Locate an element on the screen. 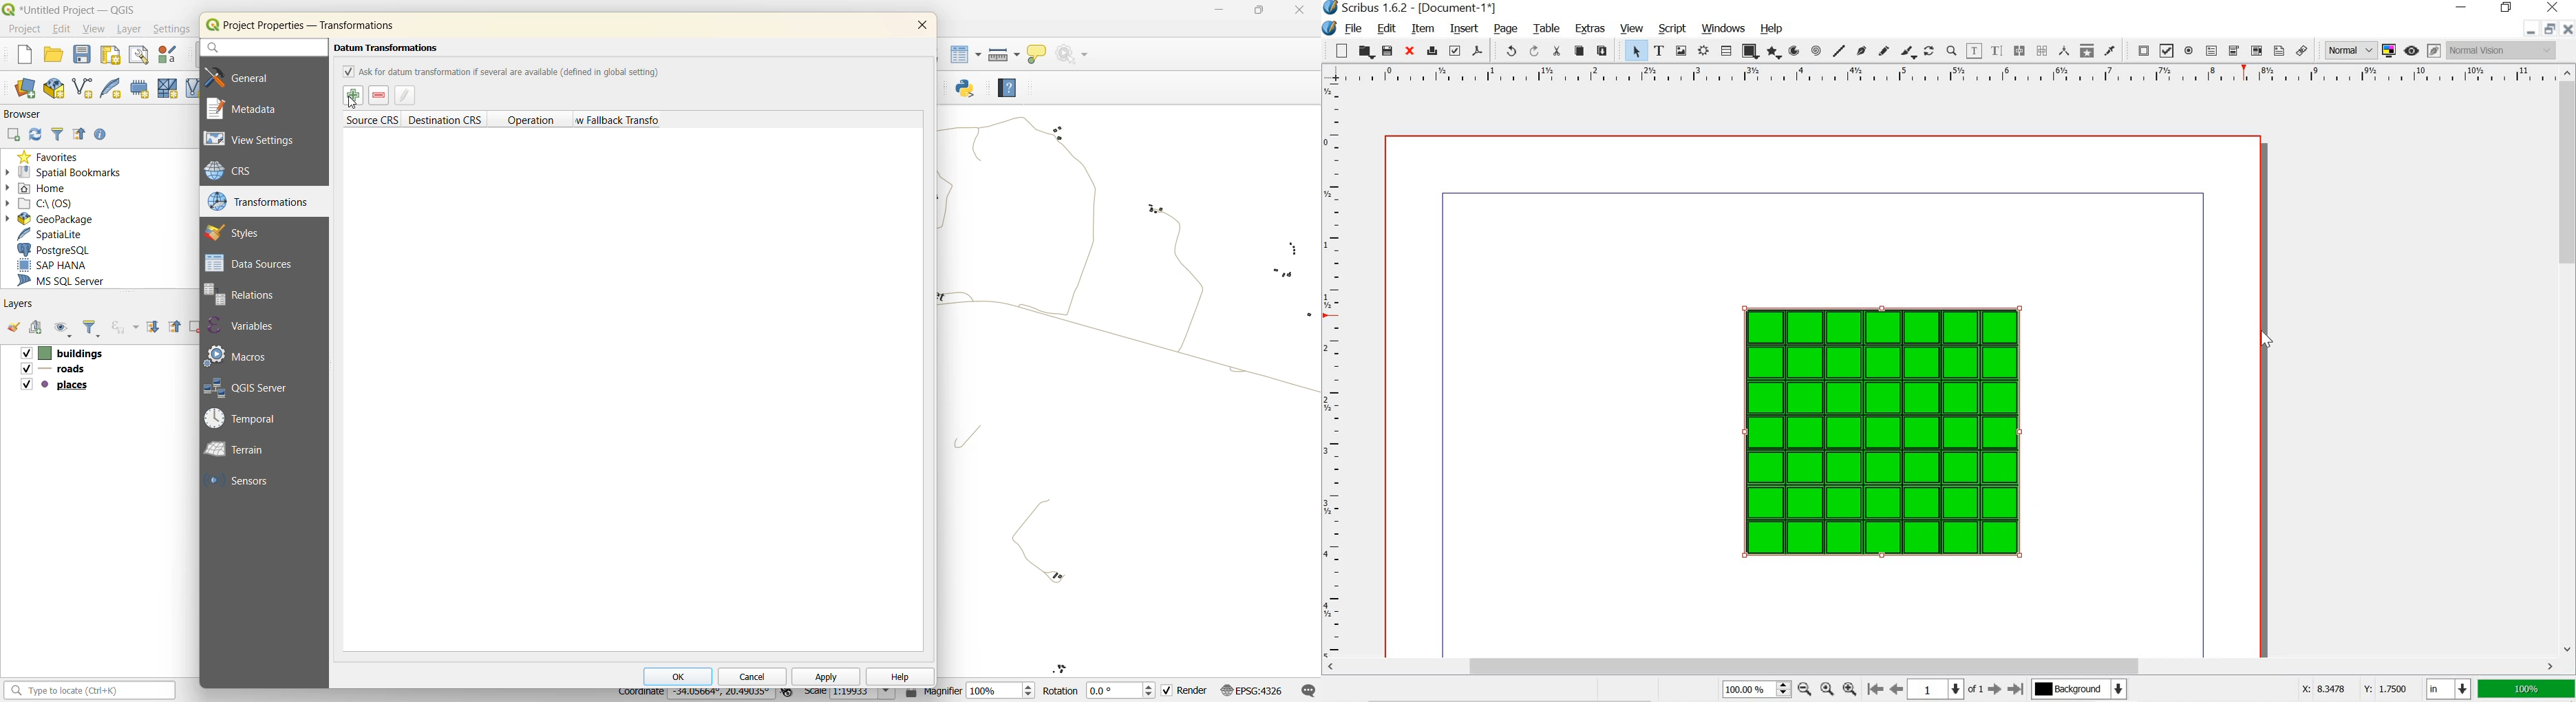  of 1 is located at coordinates (1974, 690).